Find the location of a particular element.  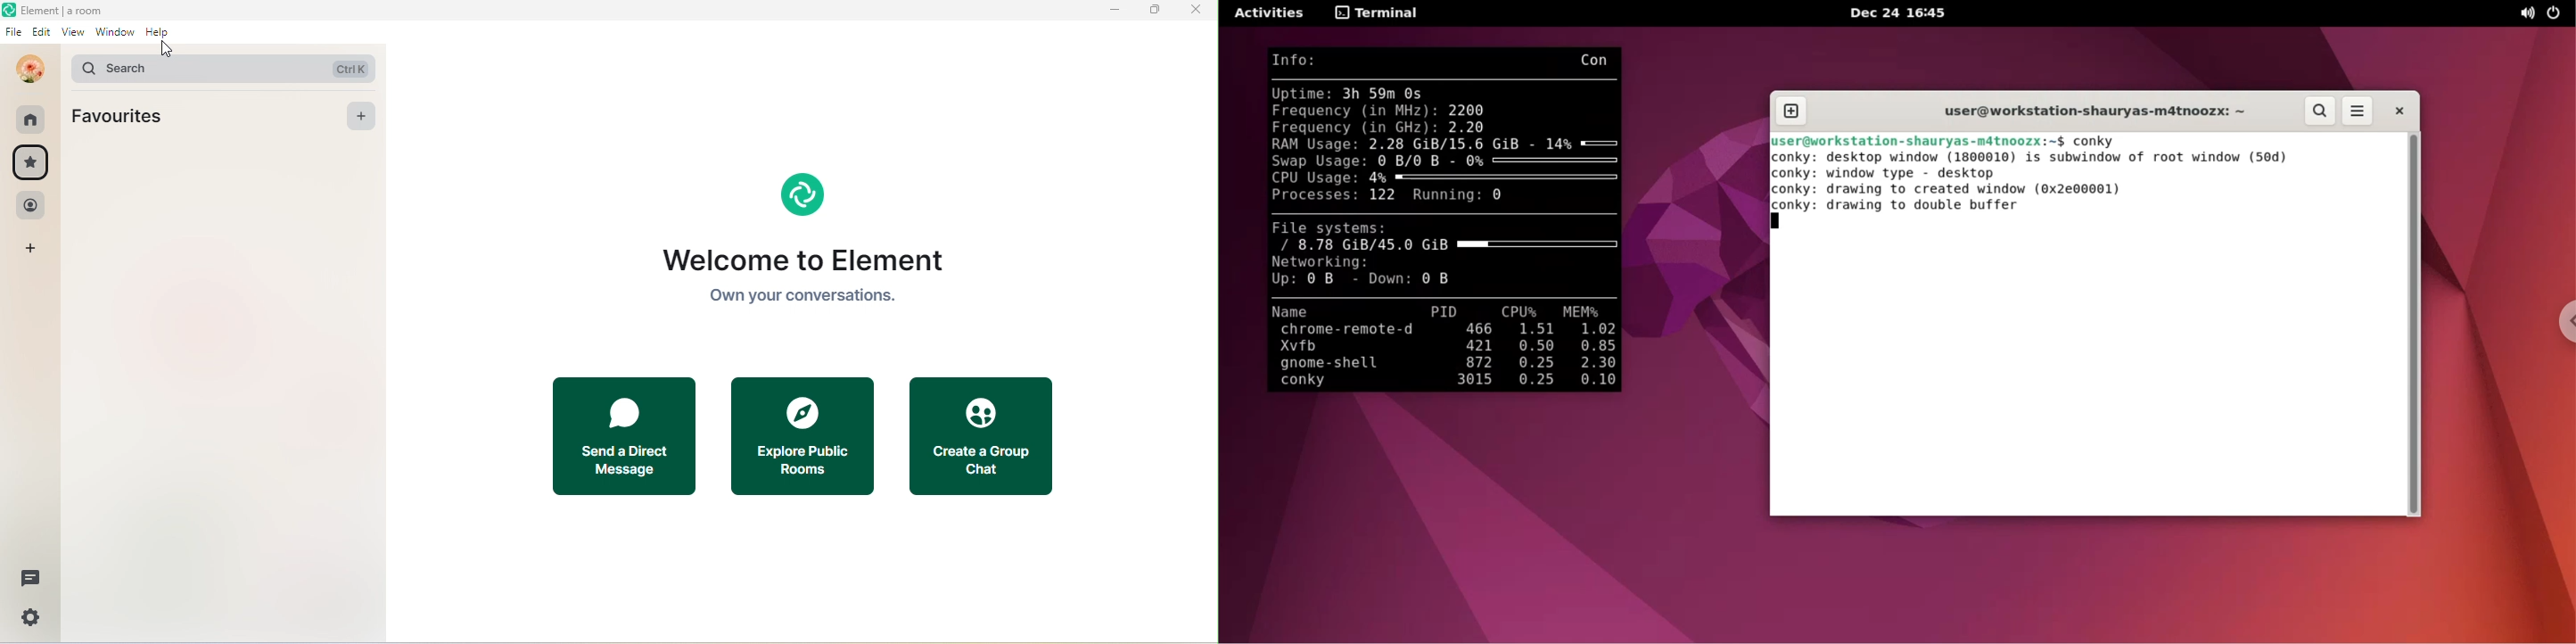

add is located at coordinates (31, 252).